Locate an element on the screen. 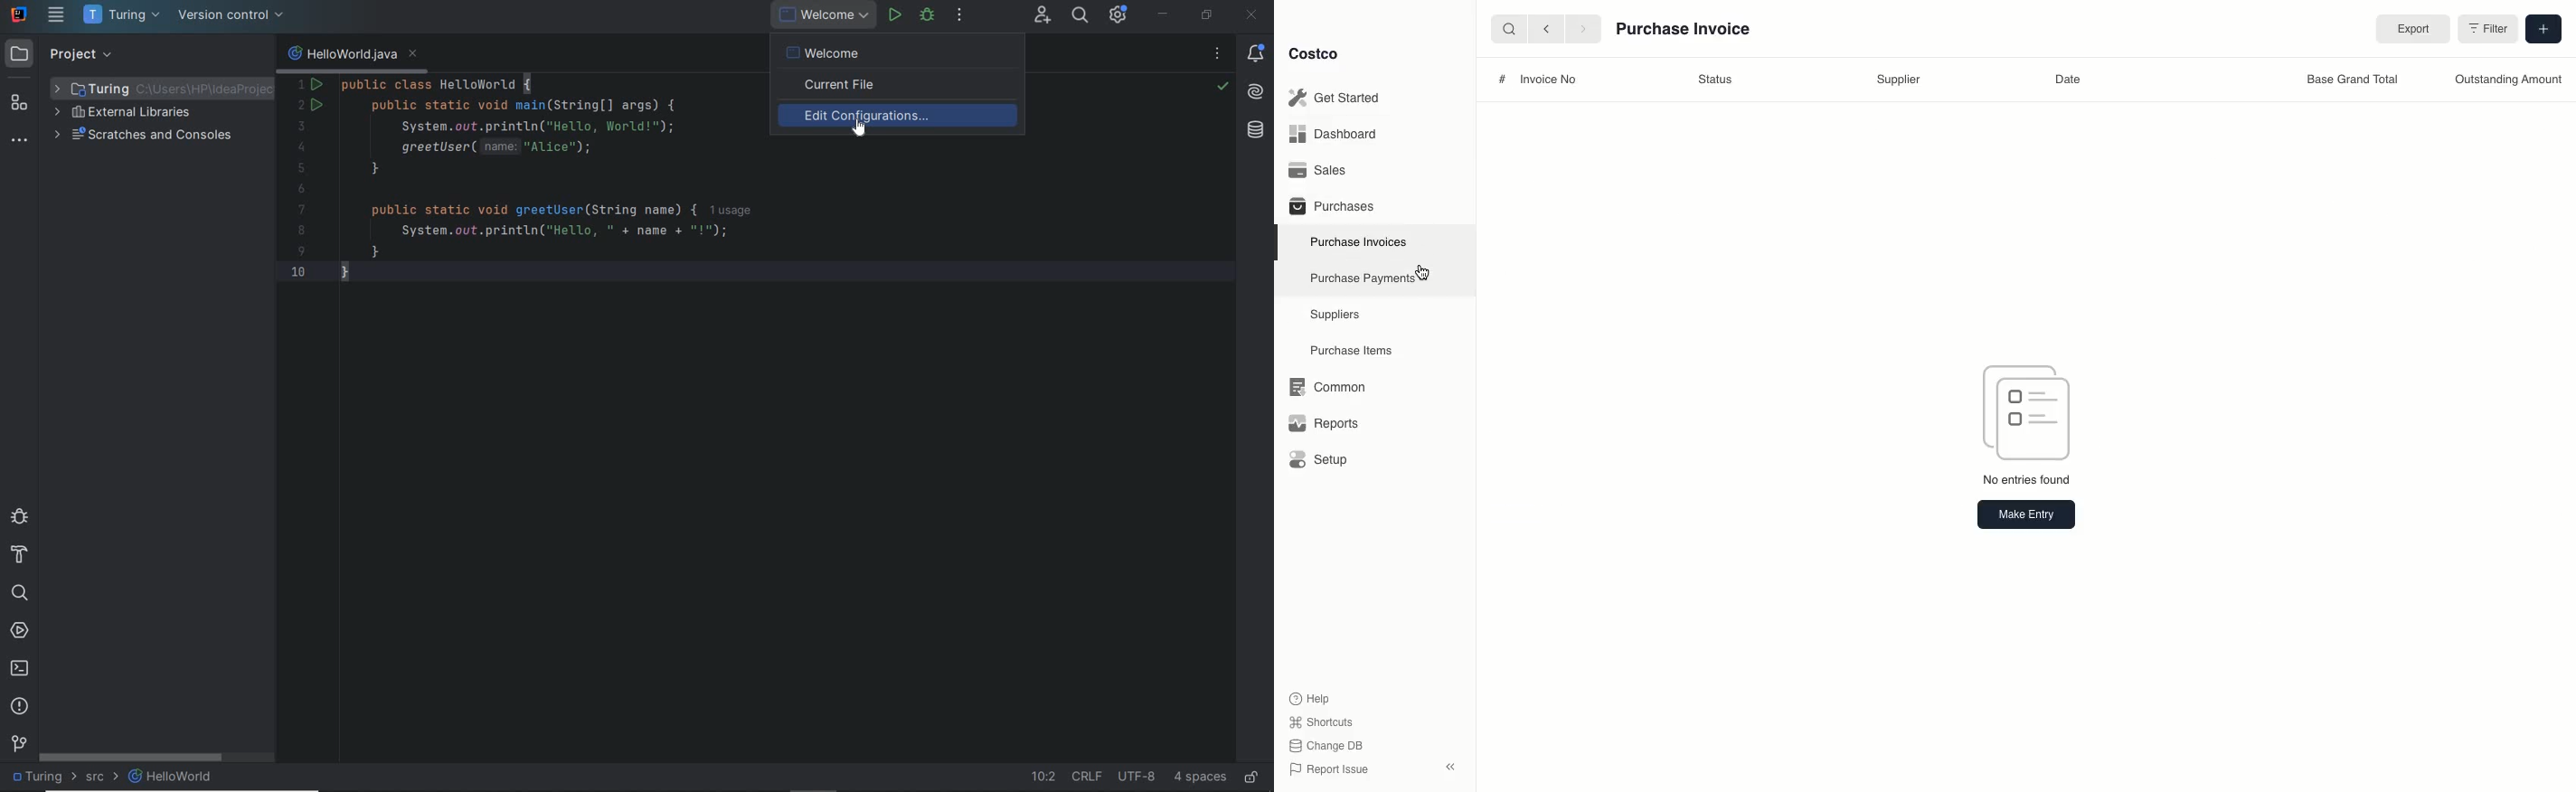 The image size is (2576, 812). Purchase Payments is located at coordinates (1362, 277).